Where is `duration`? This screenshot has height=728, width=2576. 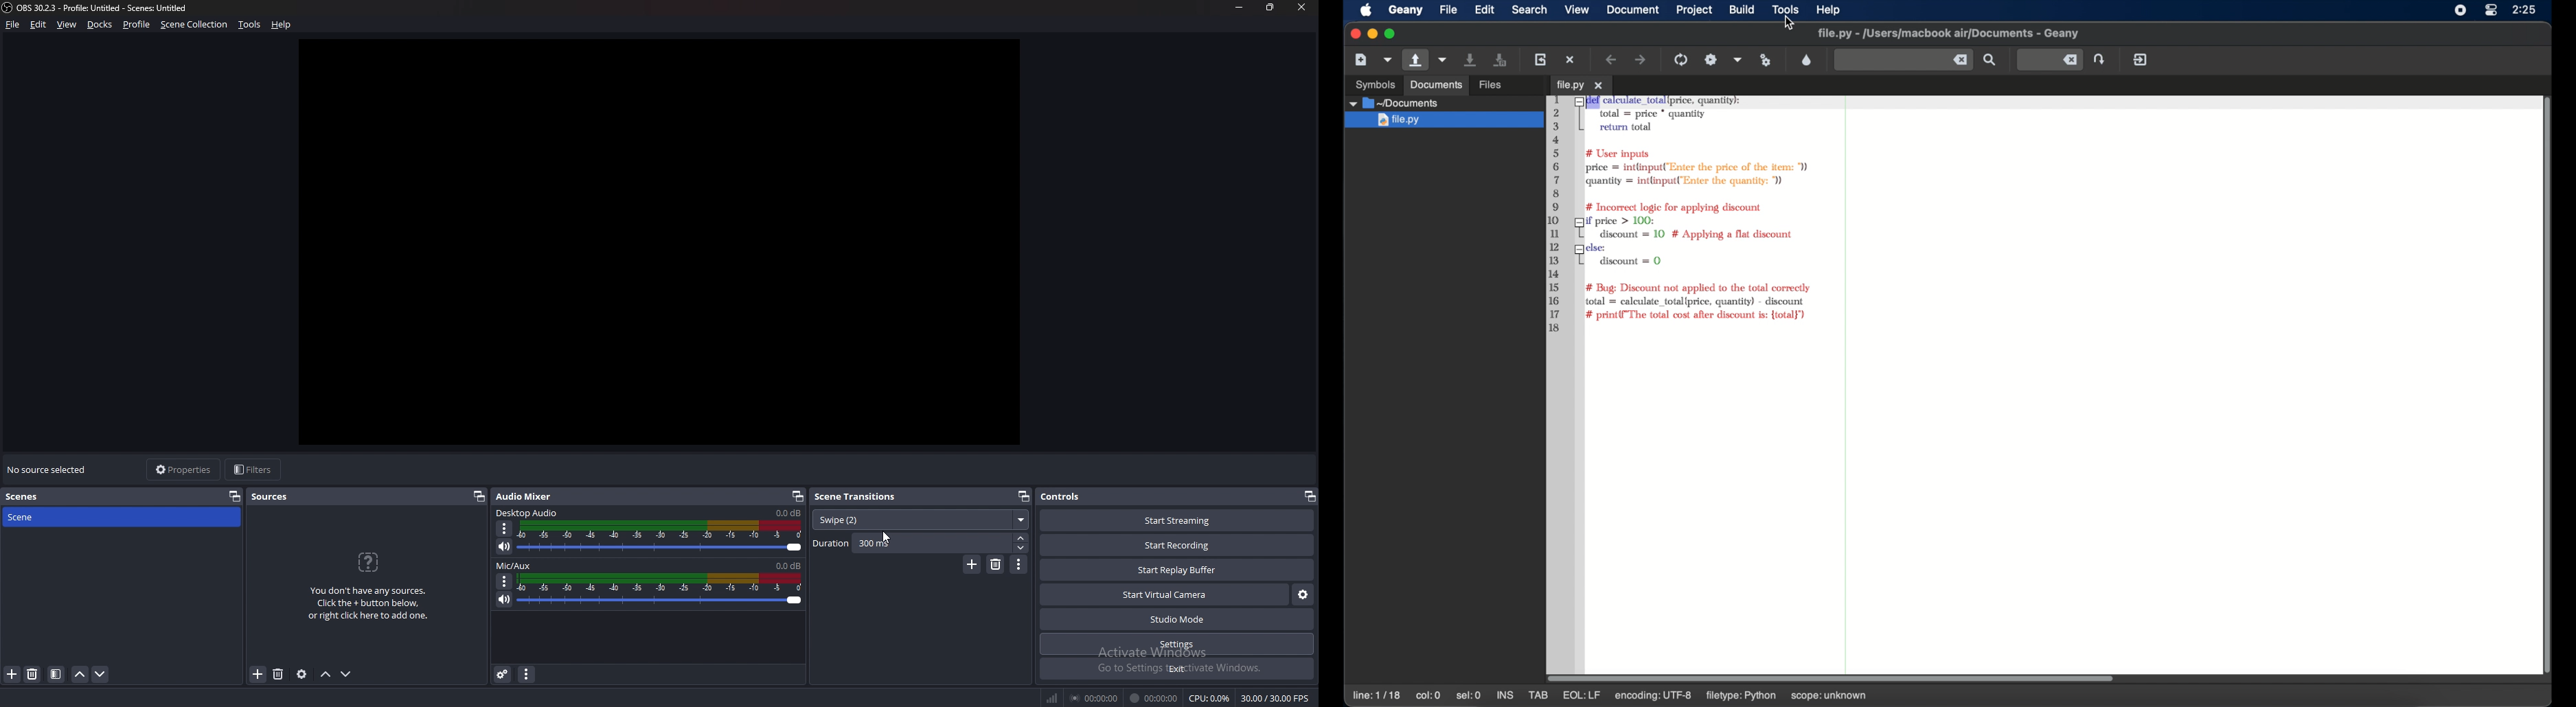
duration is located at coordinates (912, 543).